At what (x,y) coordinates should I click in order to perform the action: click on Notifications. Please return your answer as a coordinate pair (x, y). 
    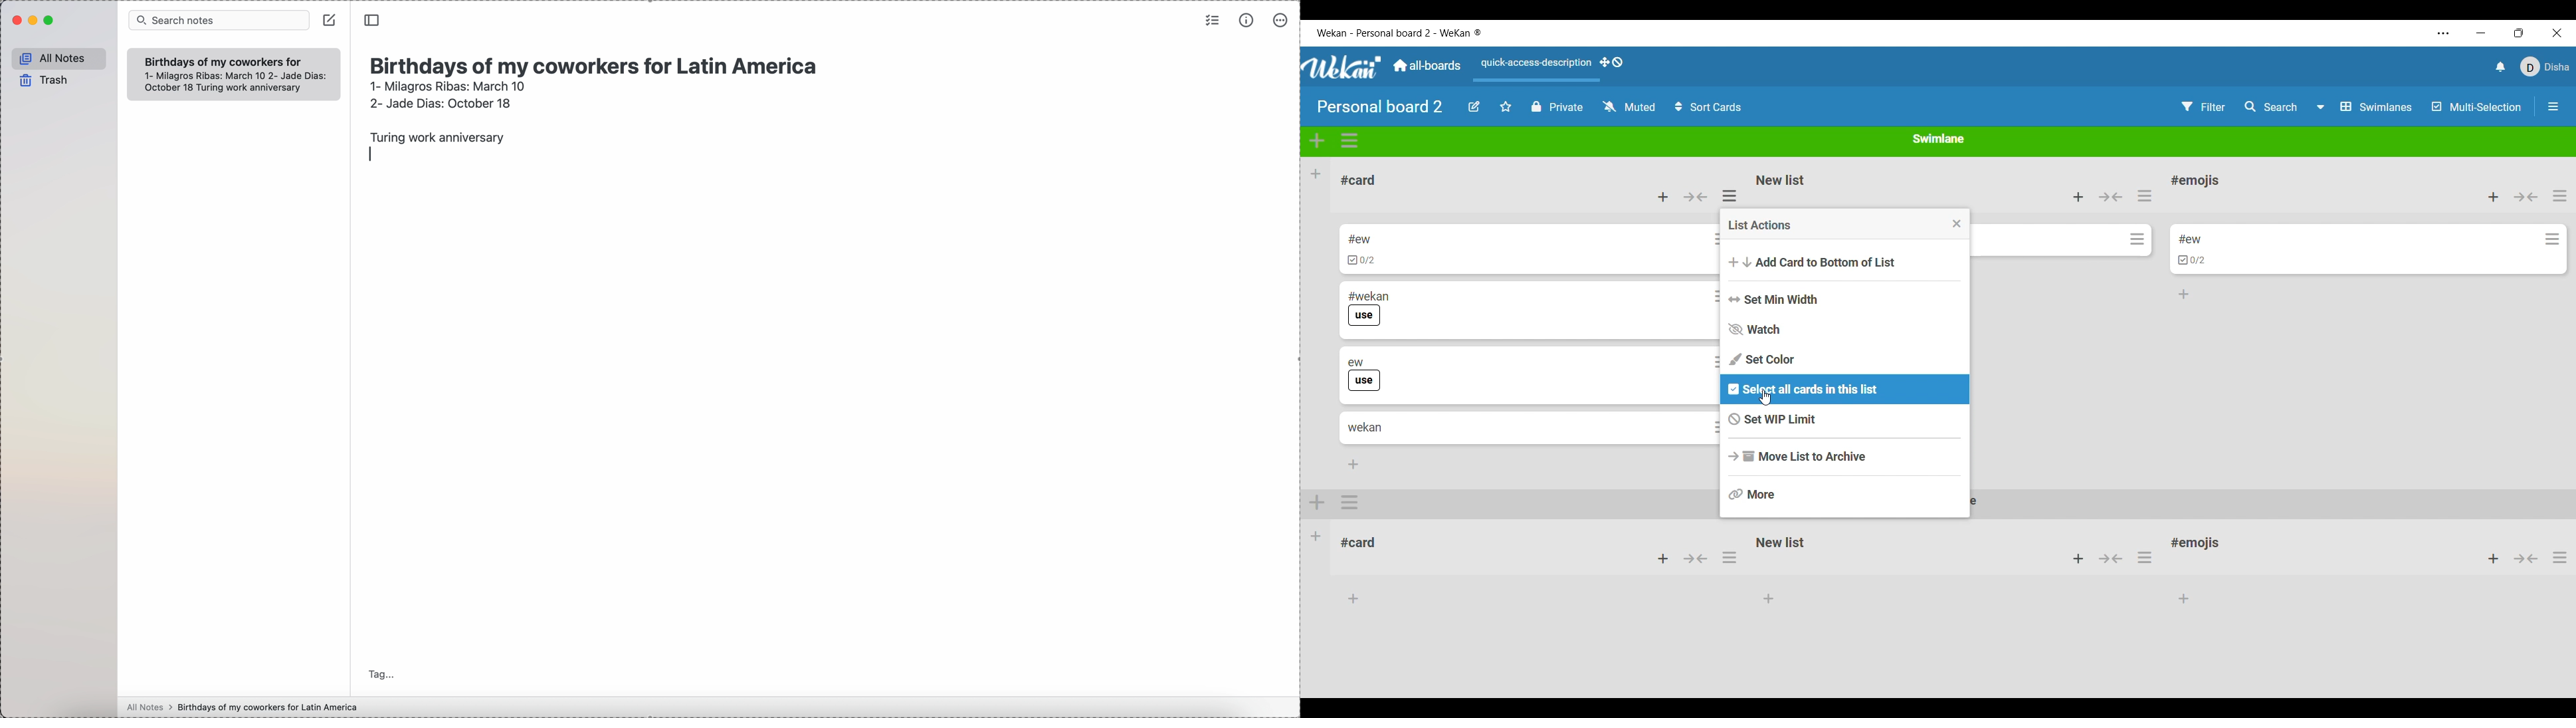
    Looking at the image, I should click on (2502, 66).